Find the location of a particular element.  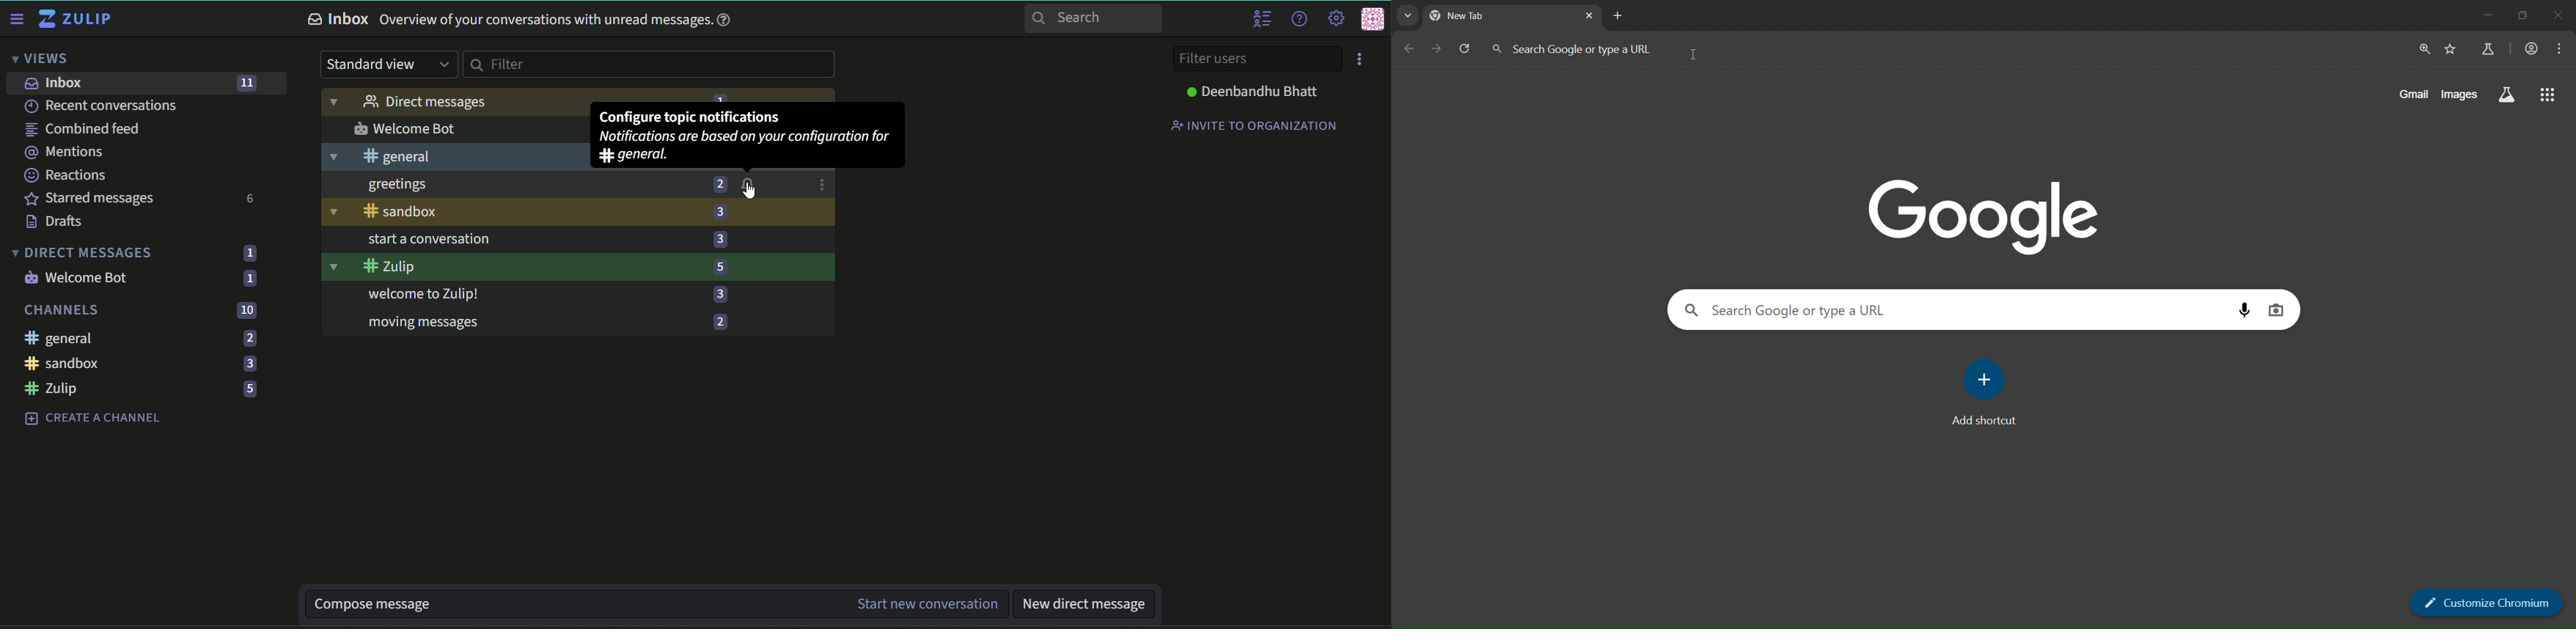

search labs is located at coordinates (2508, 97).